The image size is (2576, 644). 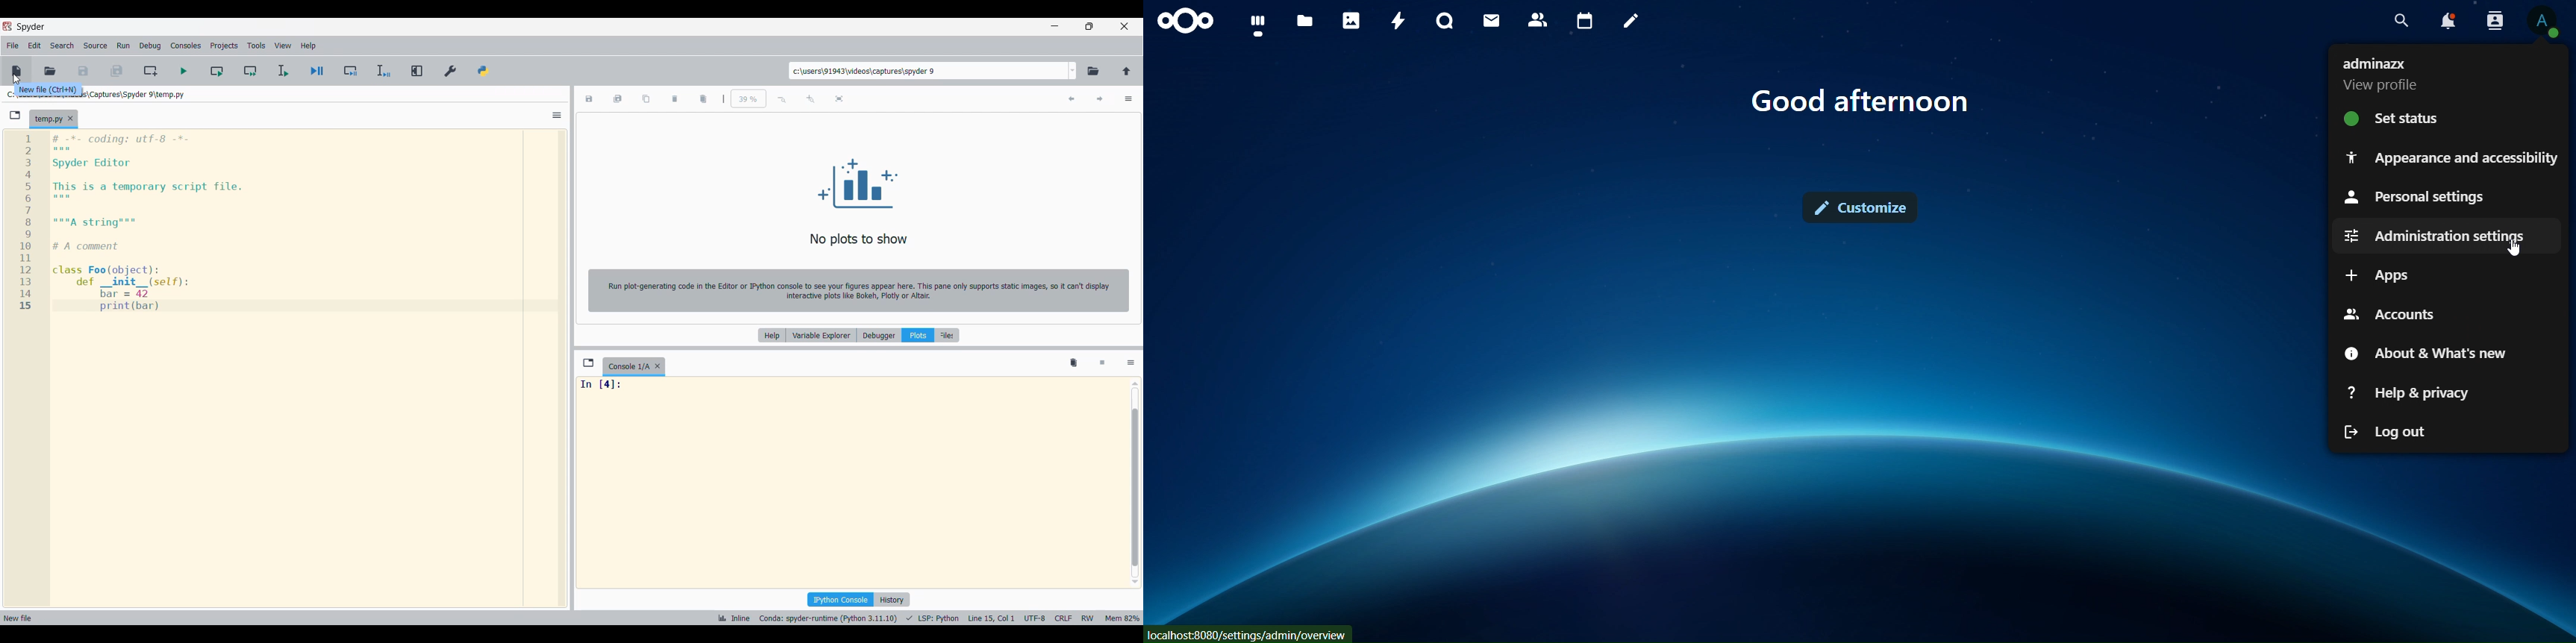 I want to click on notifications, so click(x=2446, y=21).